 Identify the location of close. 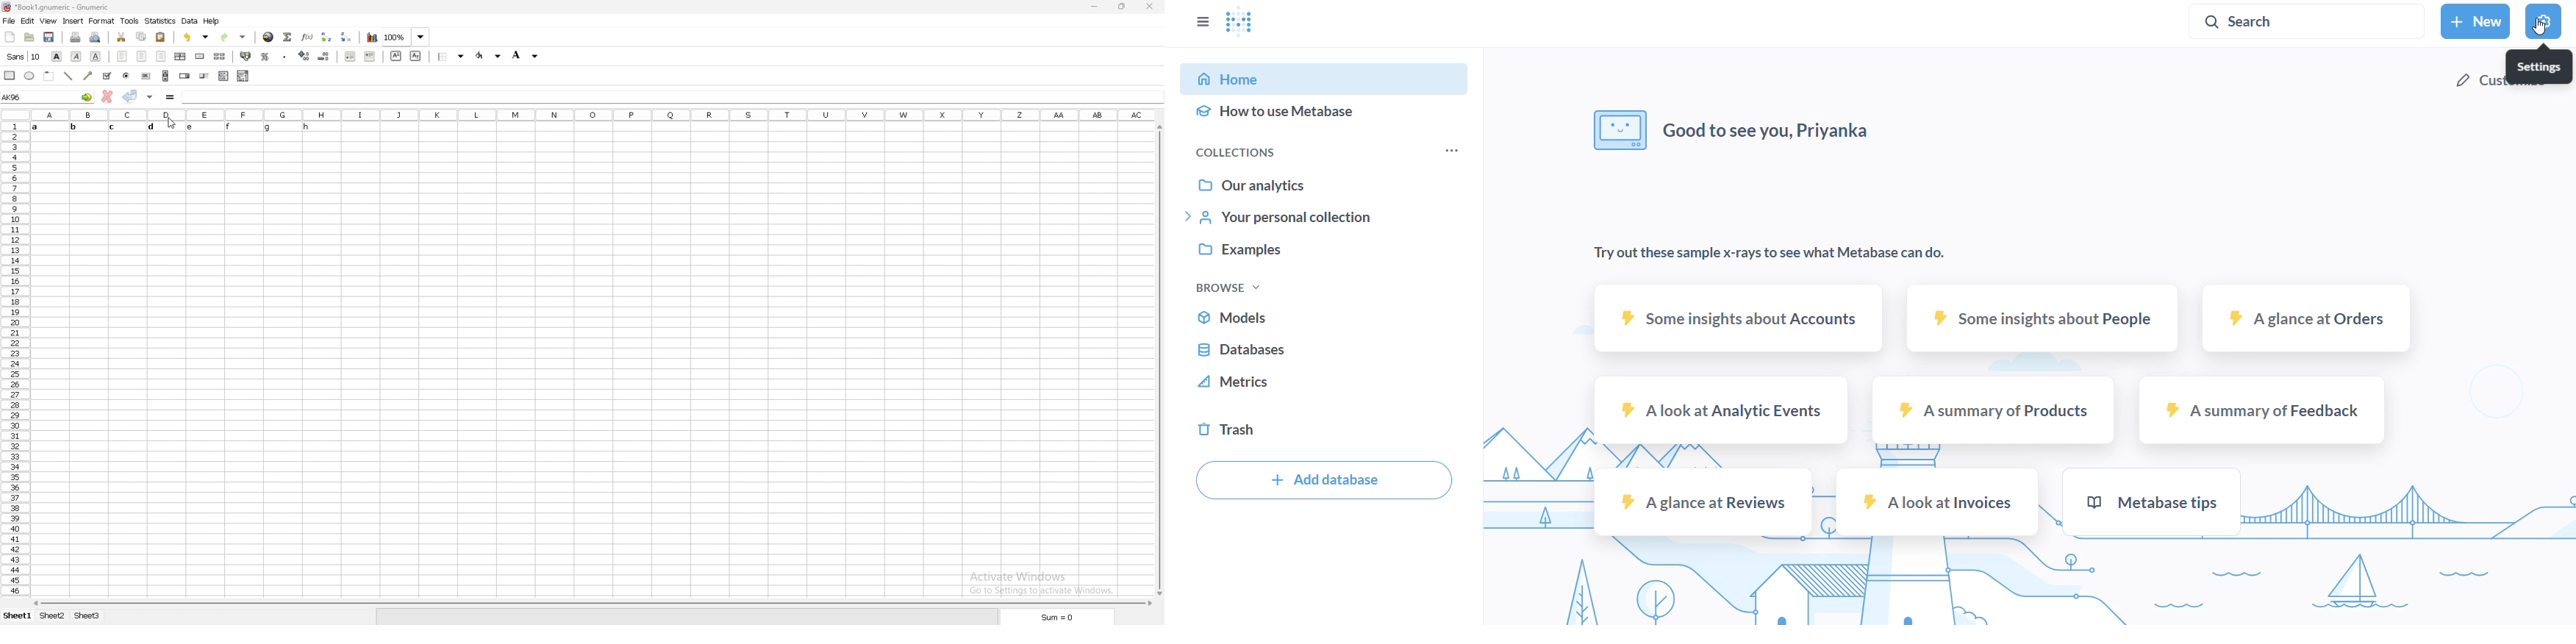
(1149, 6).